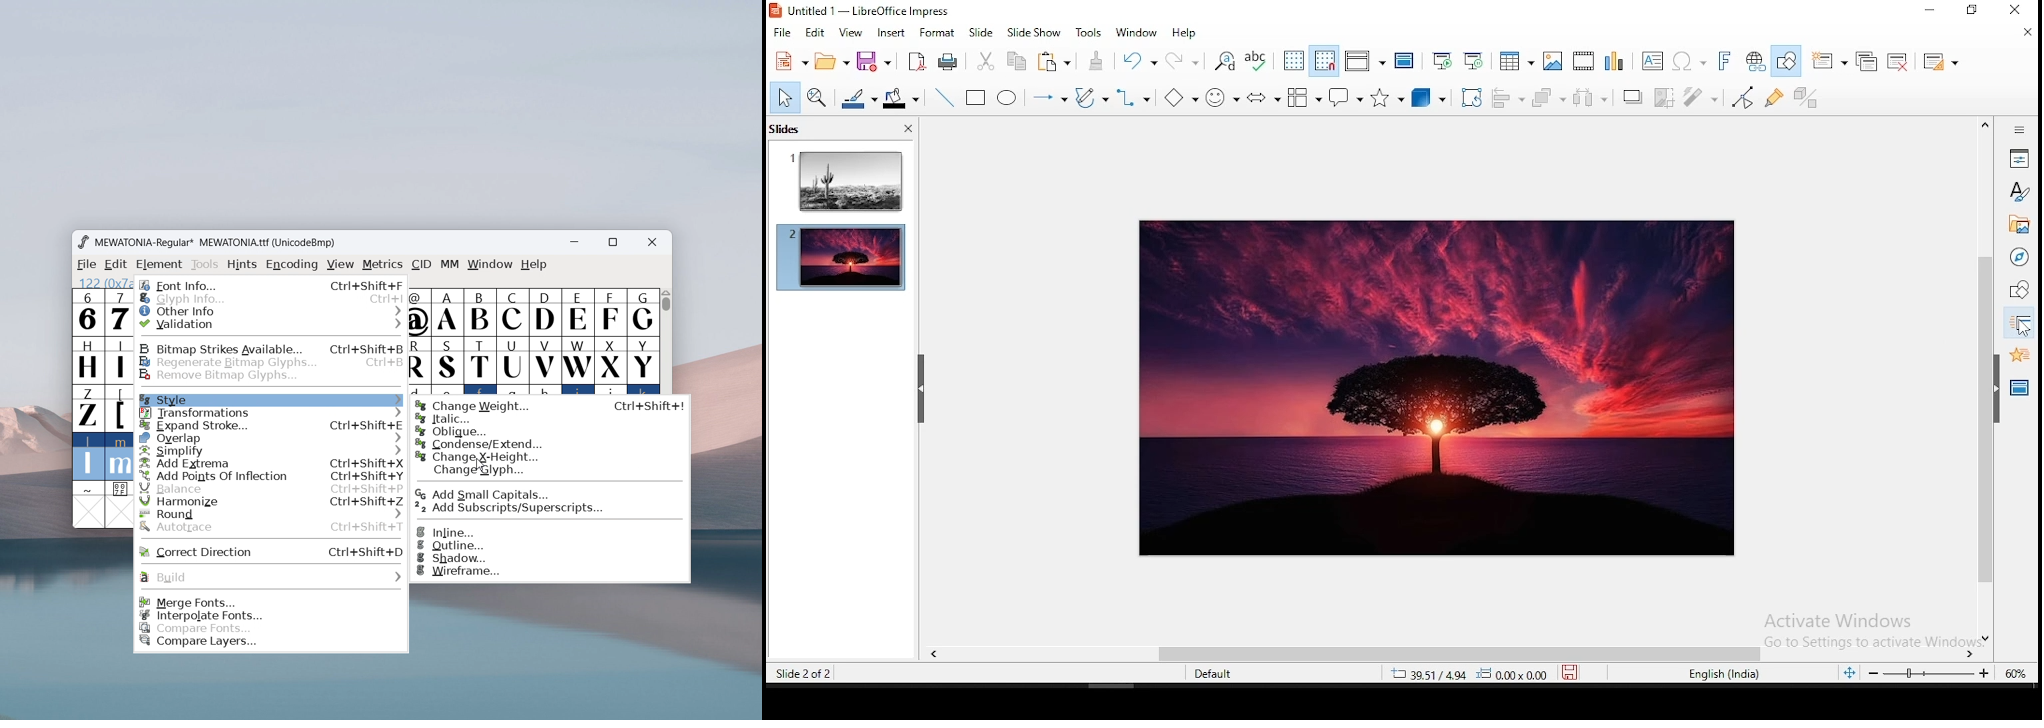 This screenshot has height=728, width=2044. Describe the element at coordinates (1260, 62) in the screenshot. I see `spell check` at that location.